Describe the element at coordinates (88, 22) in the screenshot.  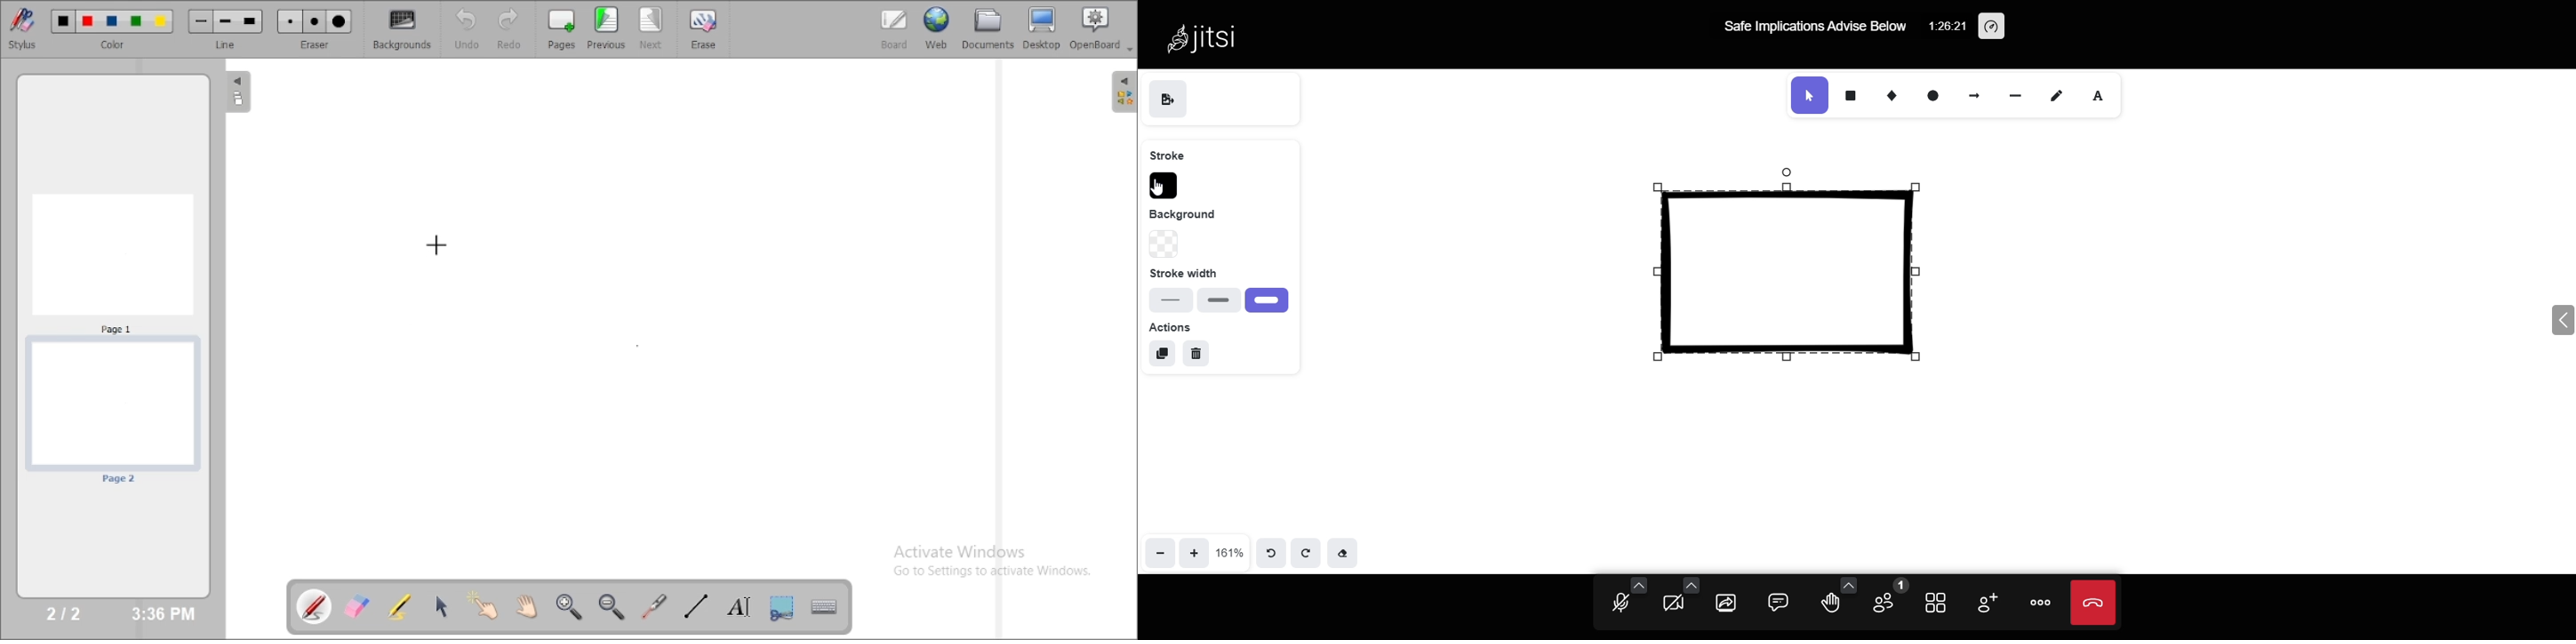
I see `Color 2` at that location.